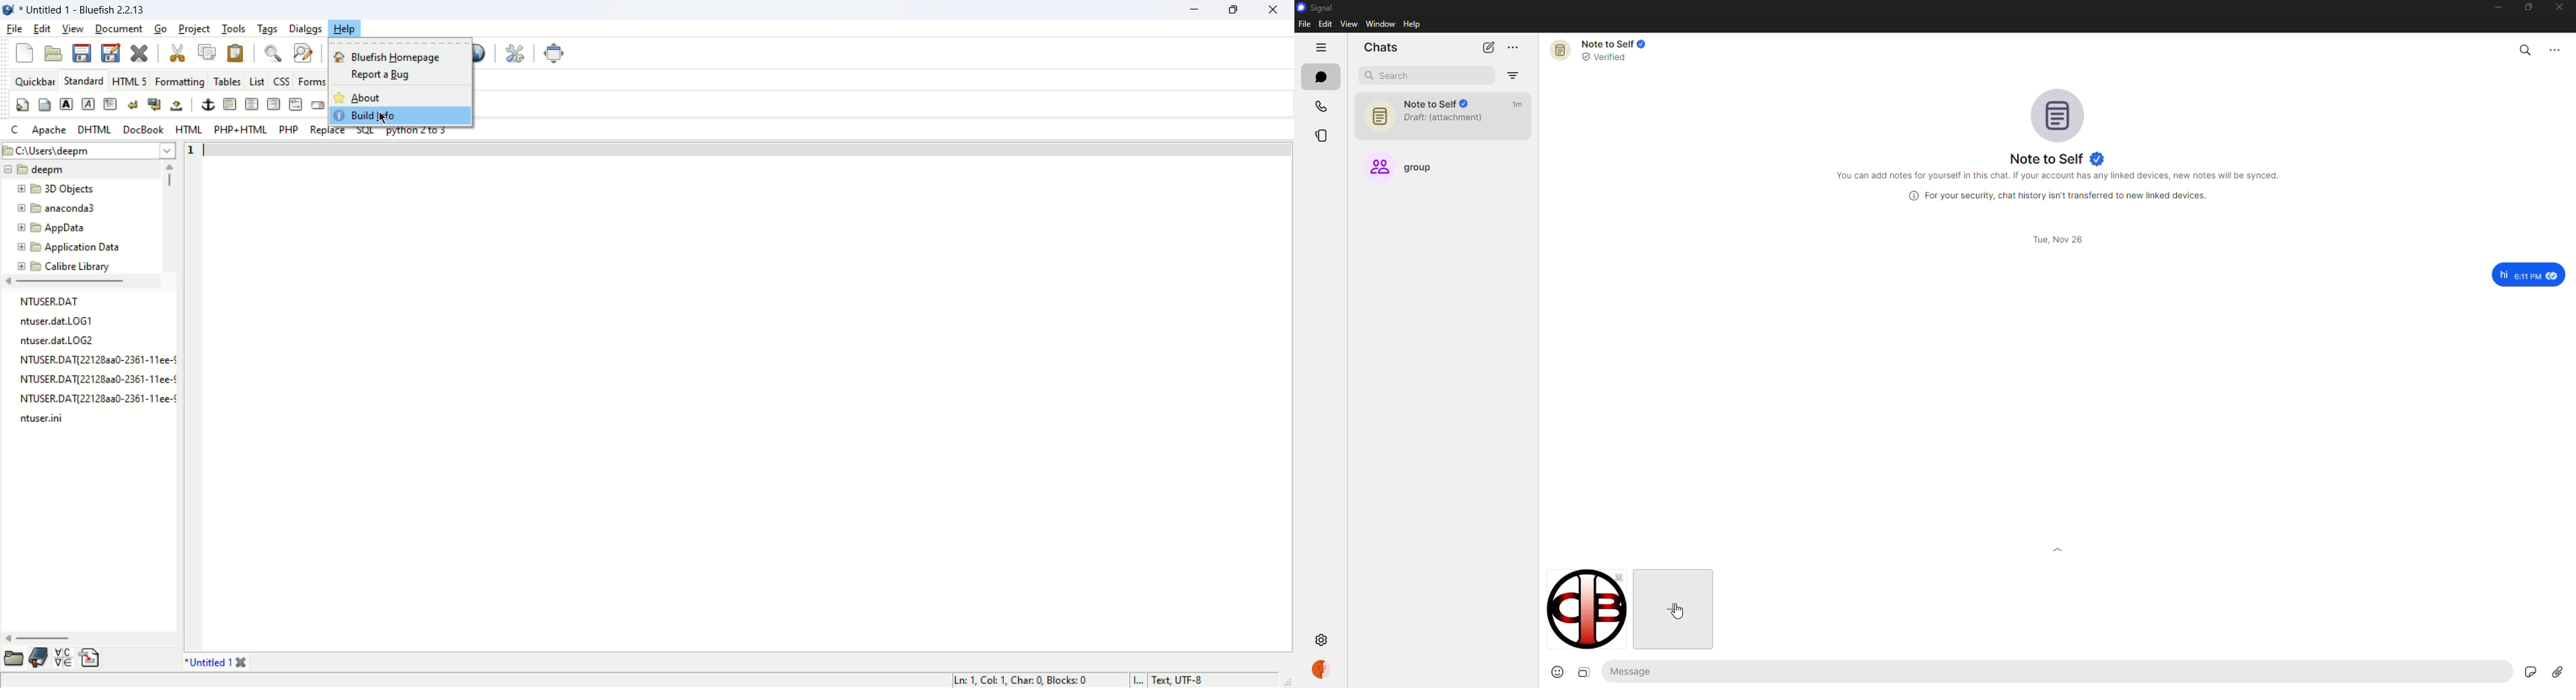  What do you see at coordinates (17, 130) in the screenshot?
I see `C` at bounding box center [17, 130].